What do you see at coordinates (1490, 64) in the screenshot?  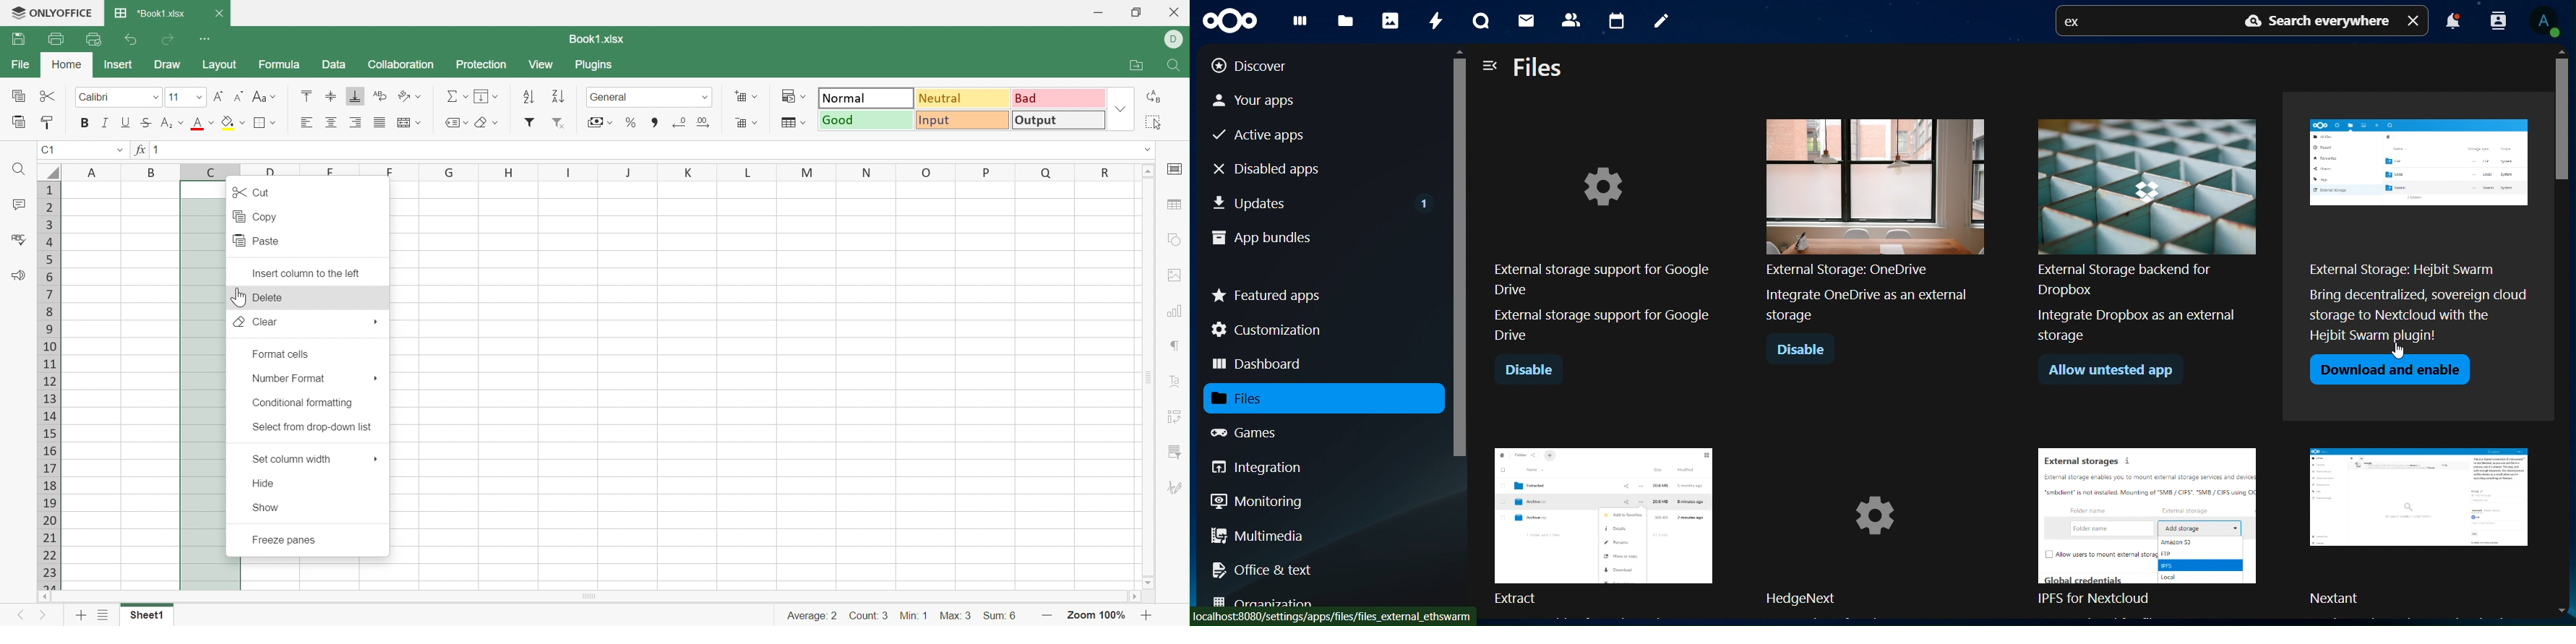 I see `close navigation` at bounding box center [1490, 64].